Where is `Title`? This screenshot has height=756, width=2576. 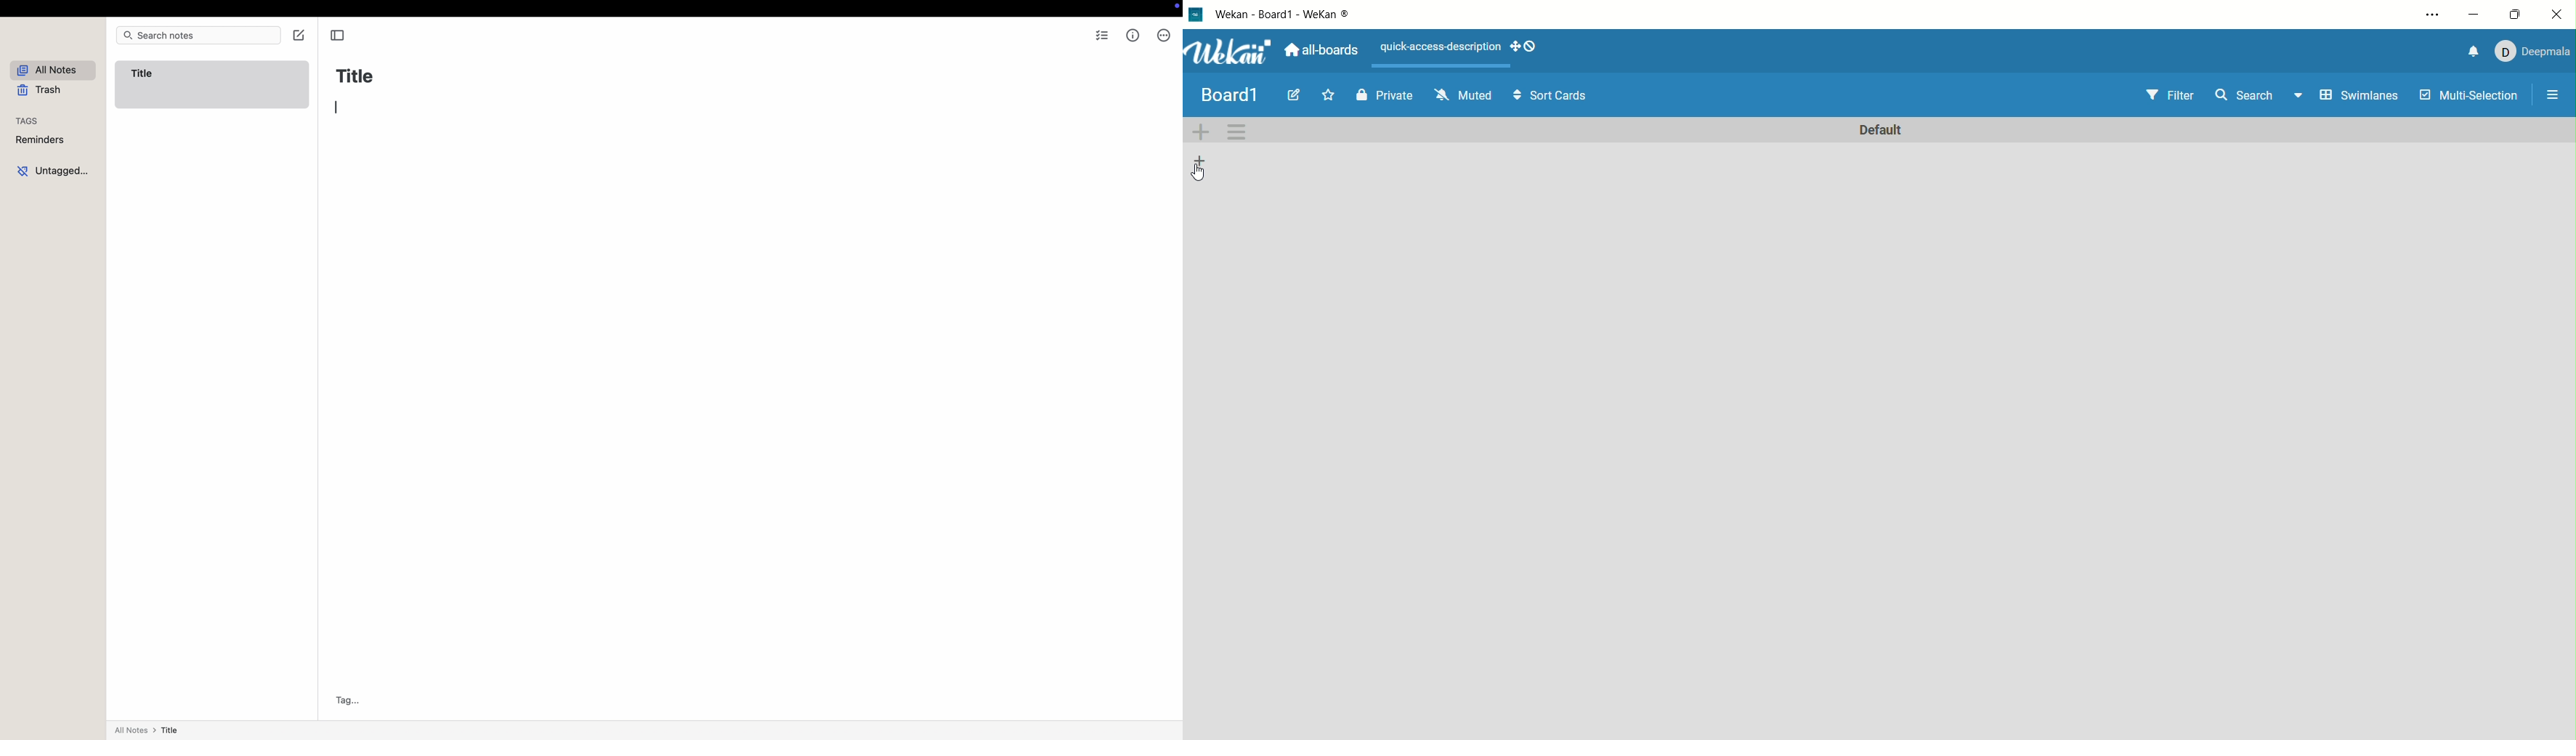 Title is located at coordinates (212, 85).